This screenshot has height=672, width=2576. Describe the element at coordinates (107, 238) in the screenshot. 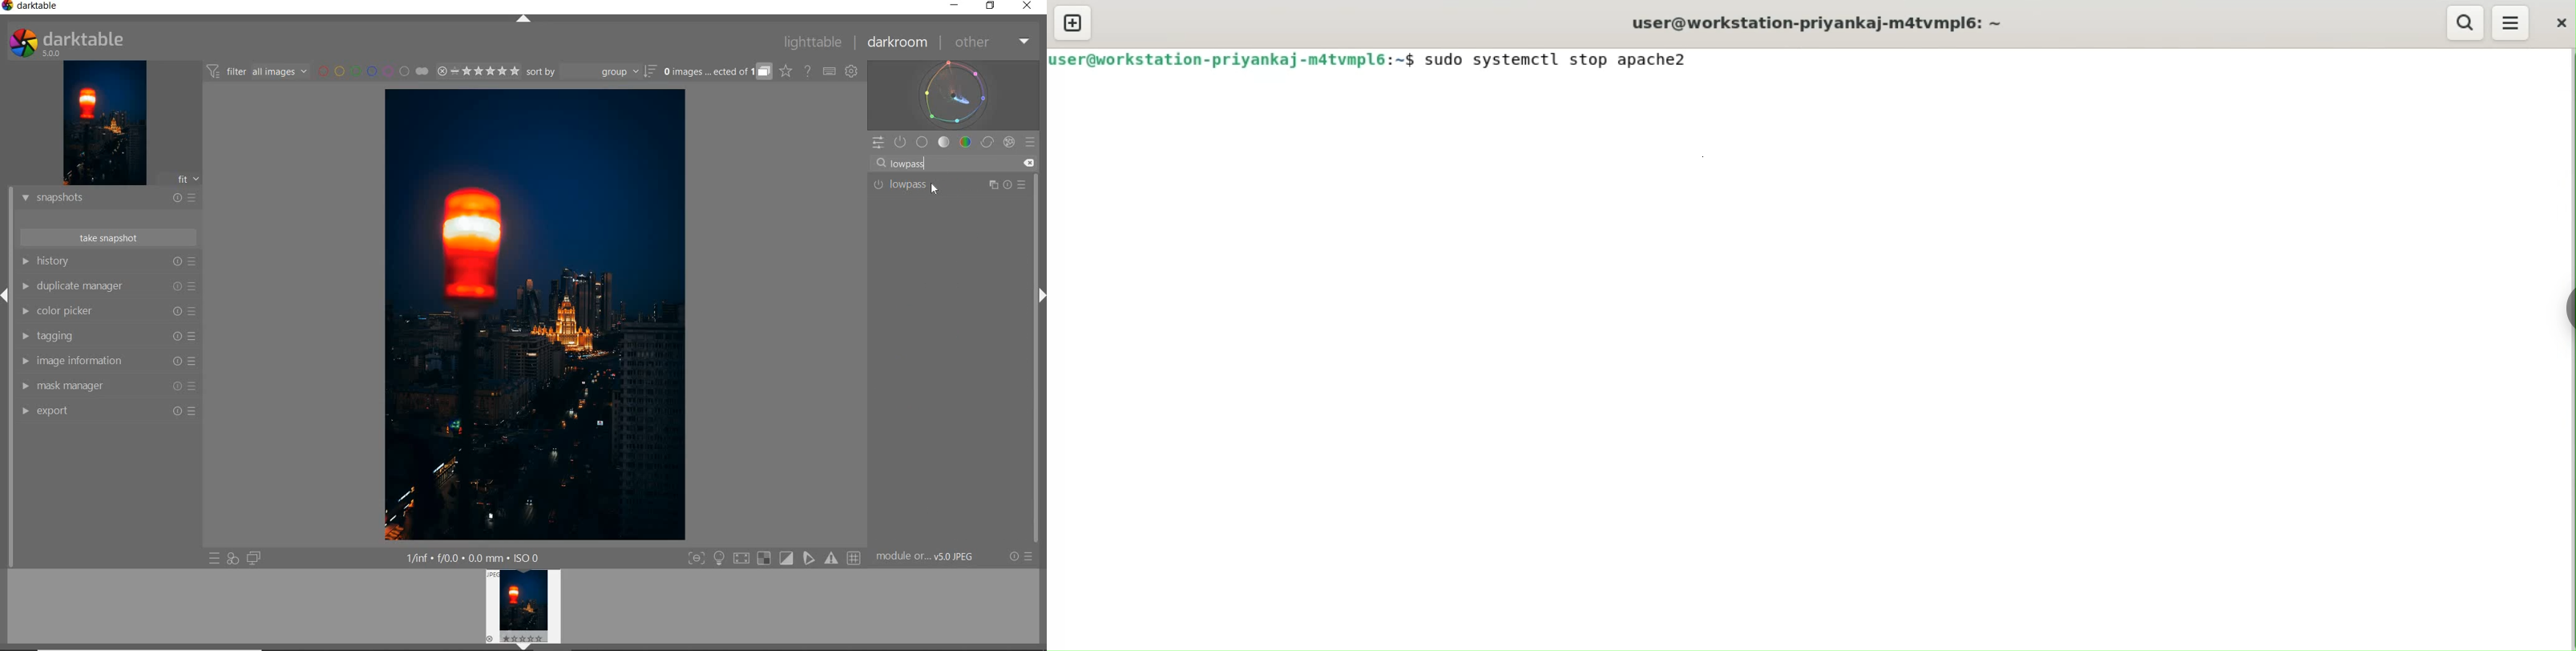

I see `TAKE SNAPSHOT` at that location.